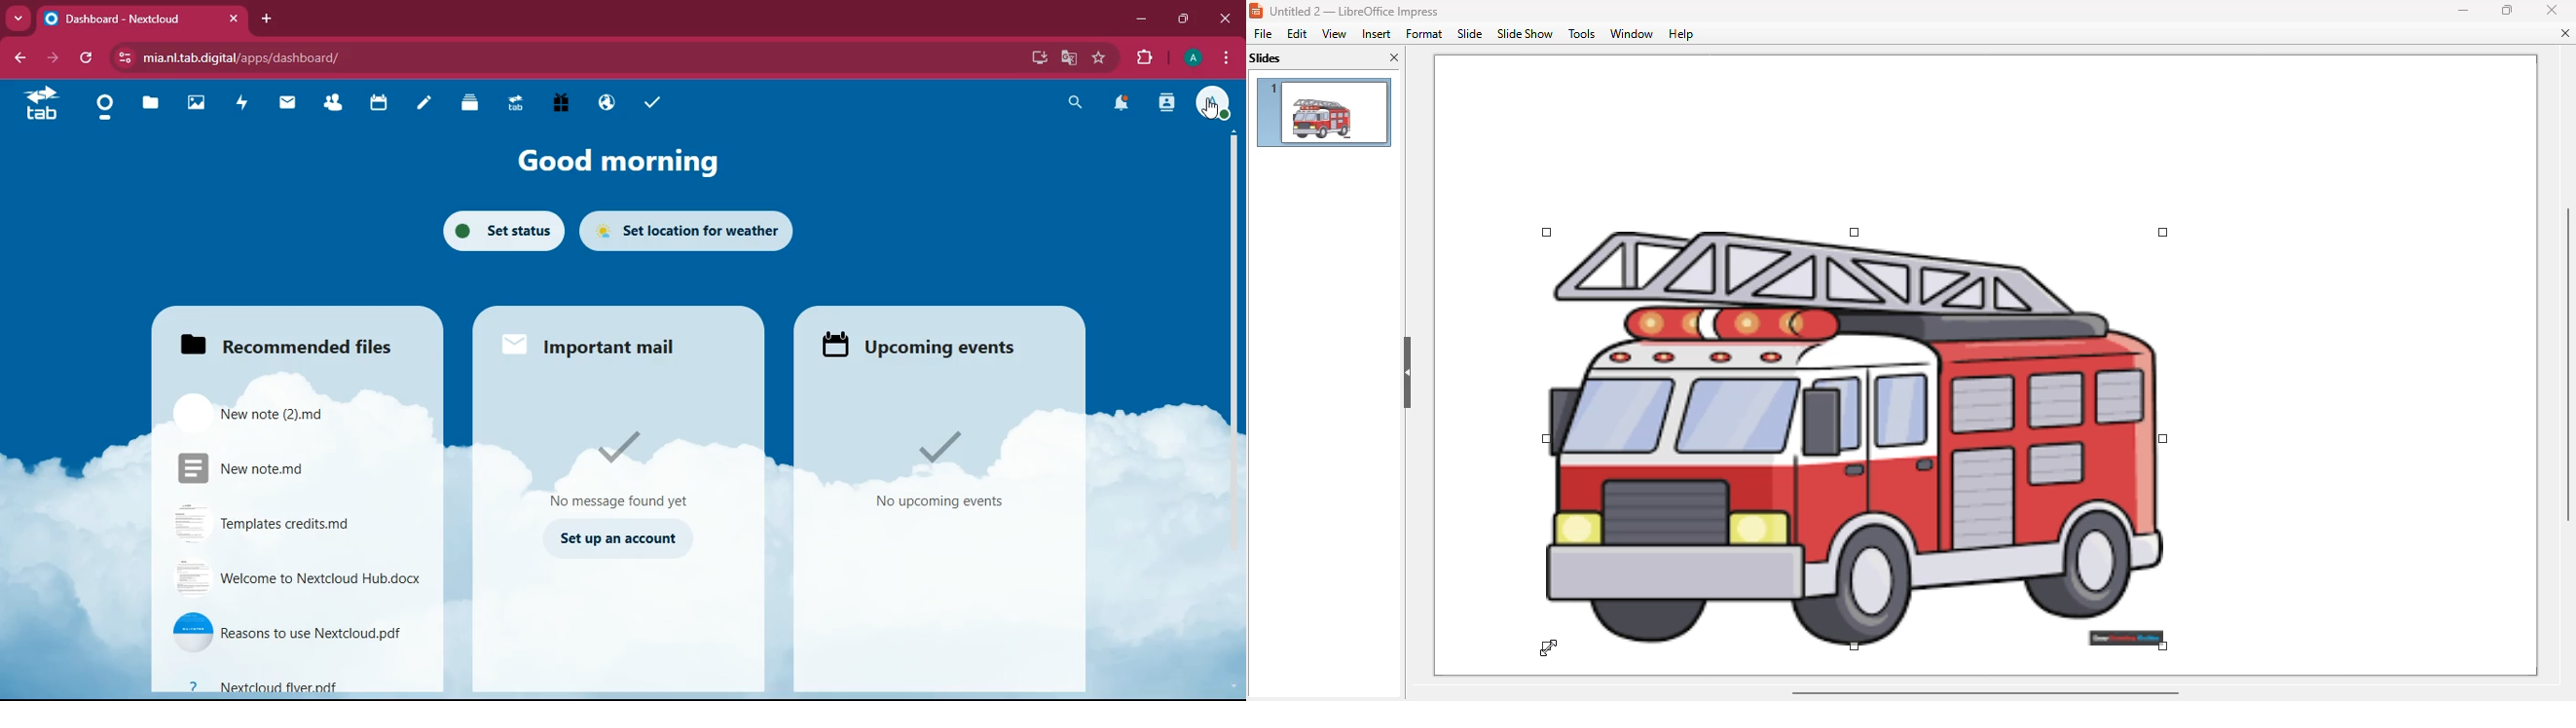 The image size is (2576, 728). I want to click on google translate, so click(1073, 58).